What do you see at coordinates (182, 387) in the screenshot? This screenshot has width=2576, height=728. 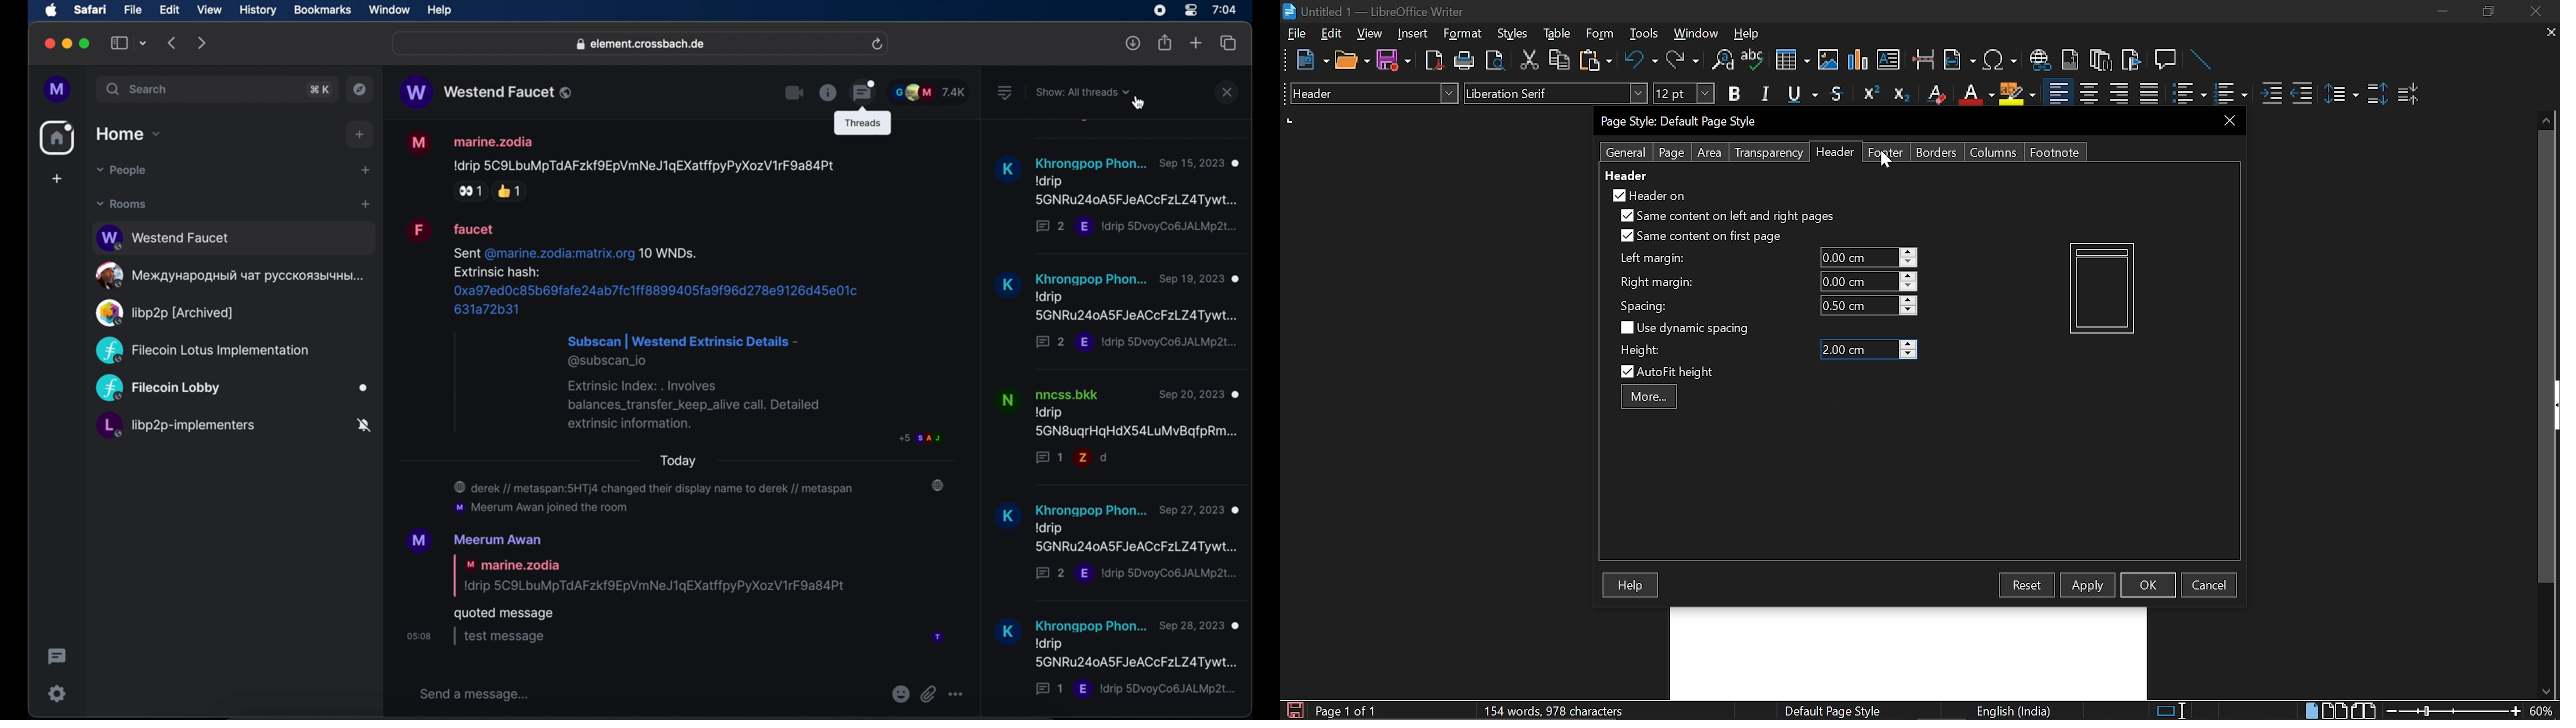 I see ` Filecoin Lobby` at bounding box center [182, 387].